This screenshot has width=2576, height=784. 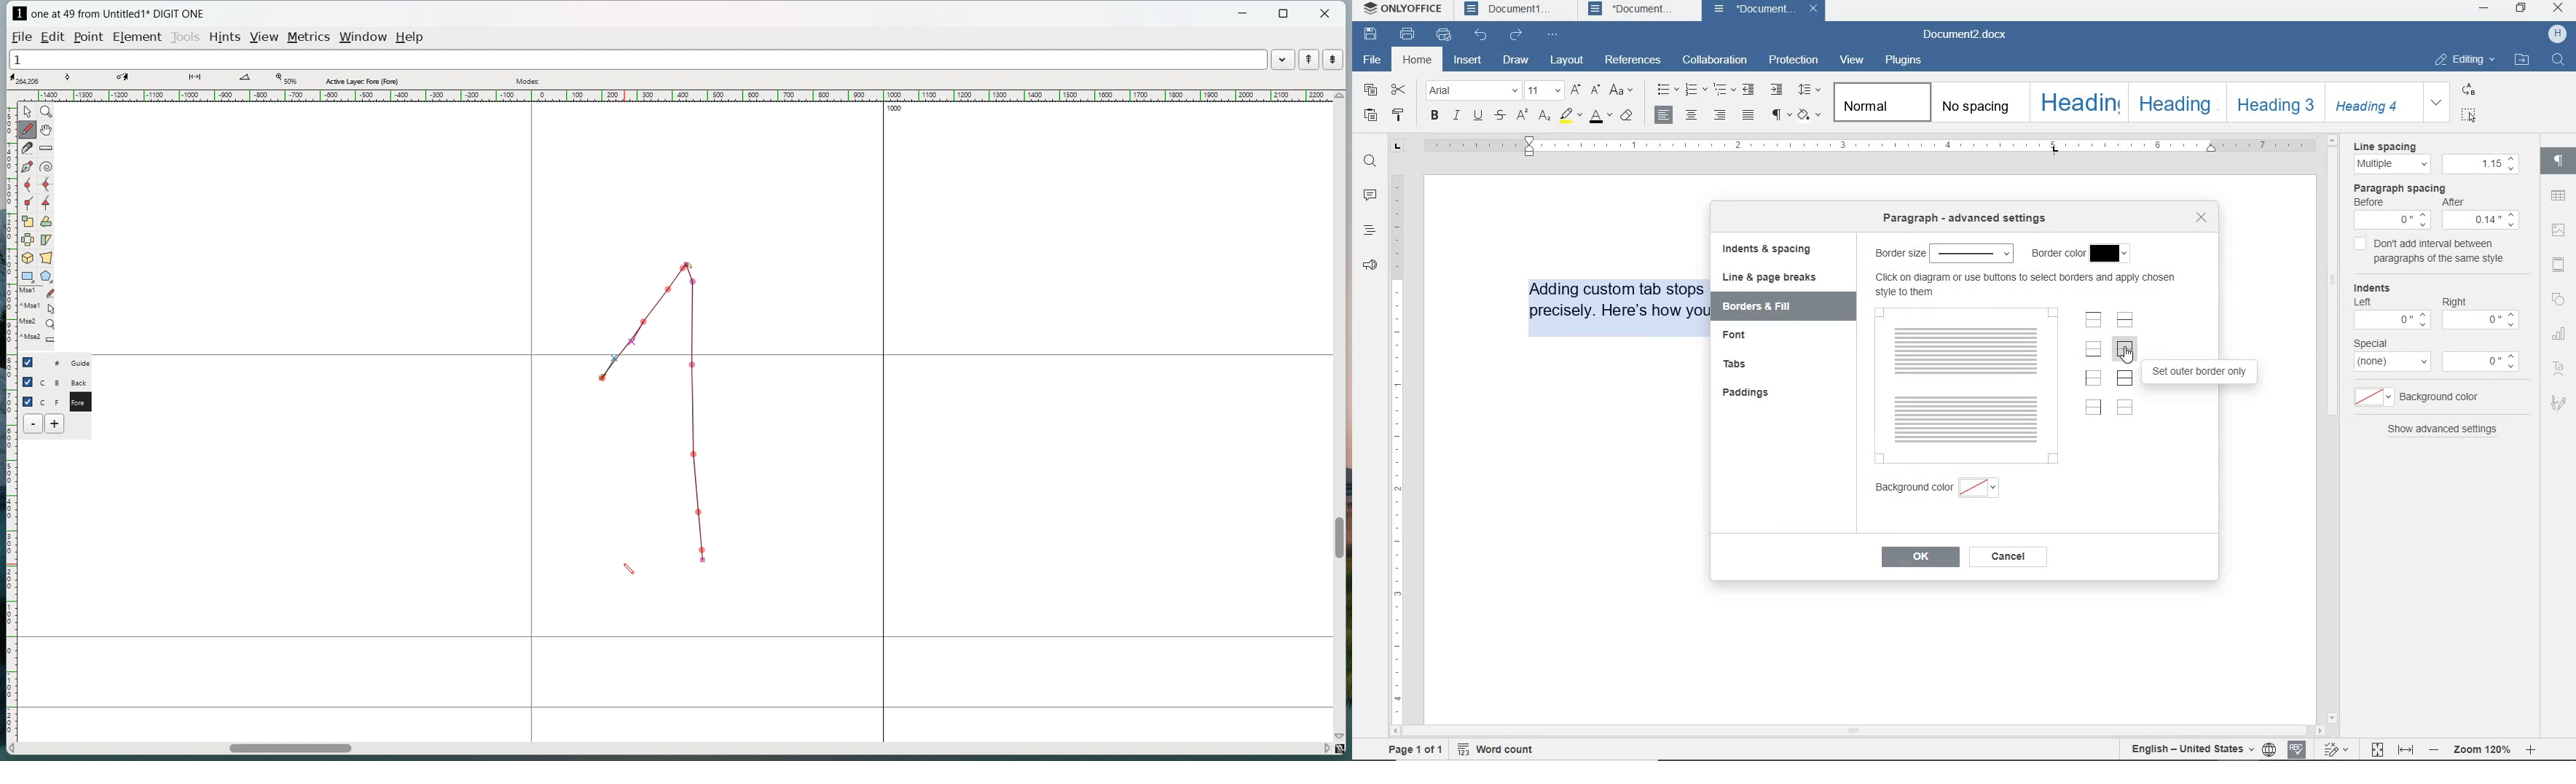 What do you see at coordinates (2094, 378) in the screenshot?
I see `set left border only` at bounding box center [2094, 378].